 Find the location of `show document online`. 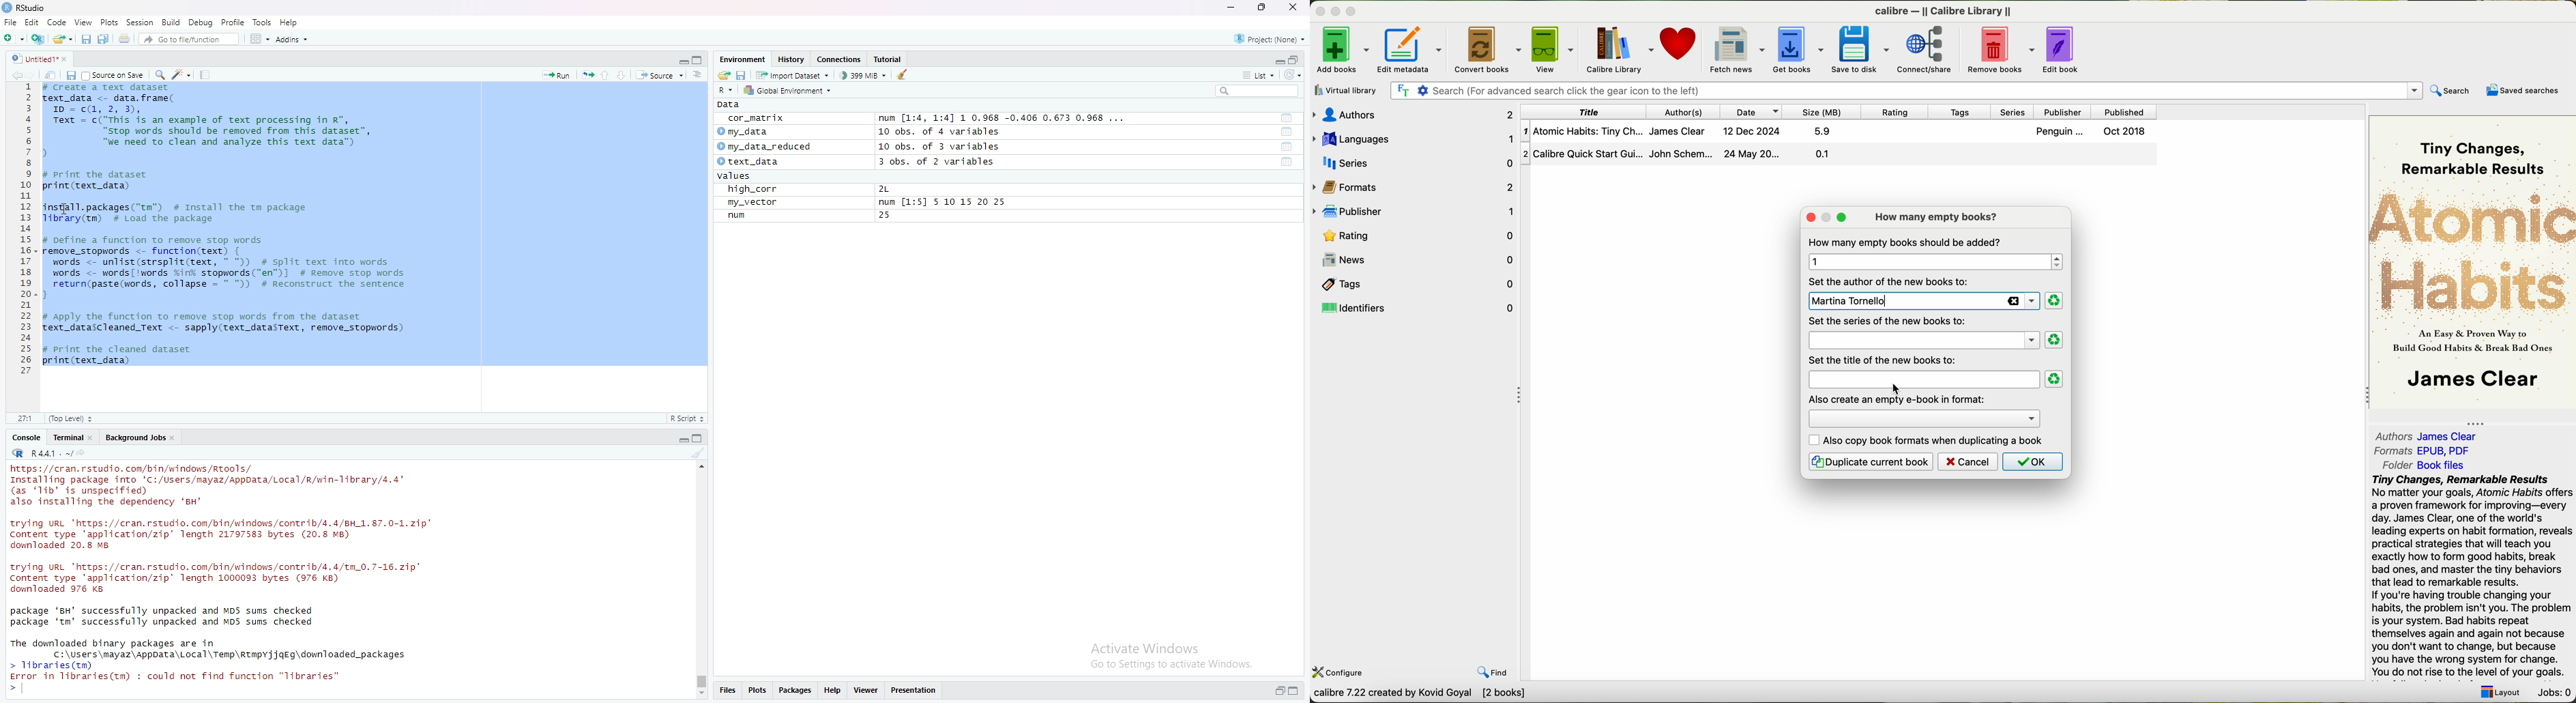

show document online is located at coordinates (699, 75).